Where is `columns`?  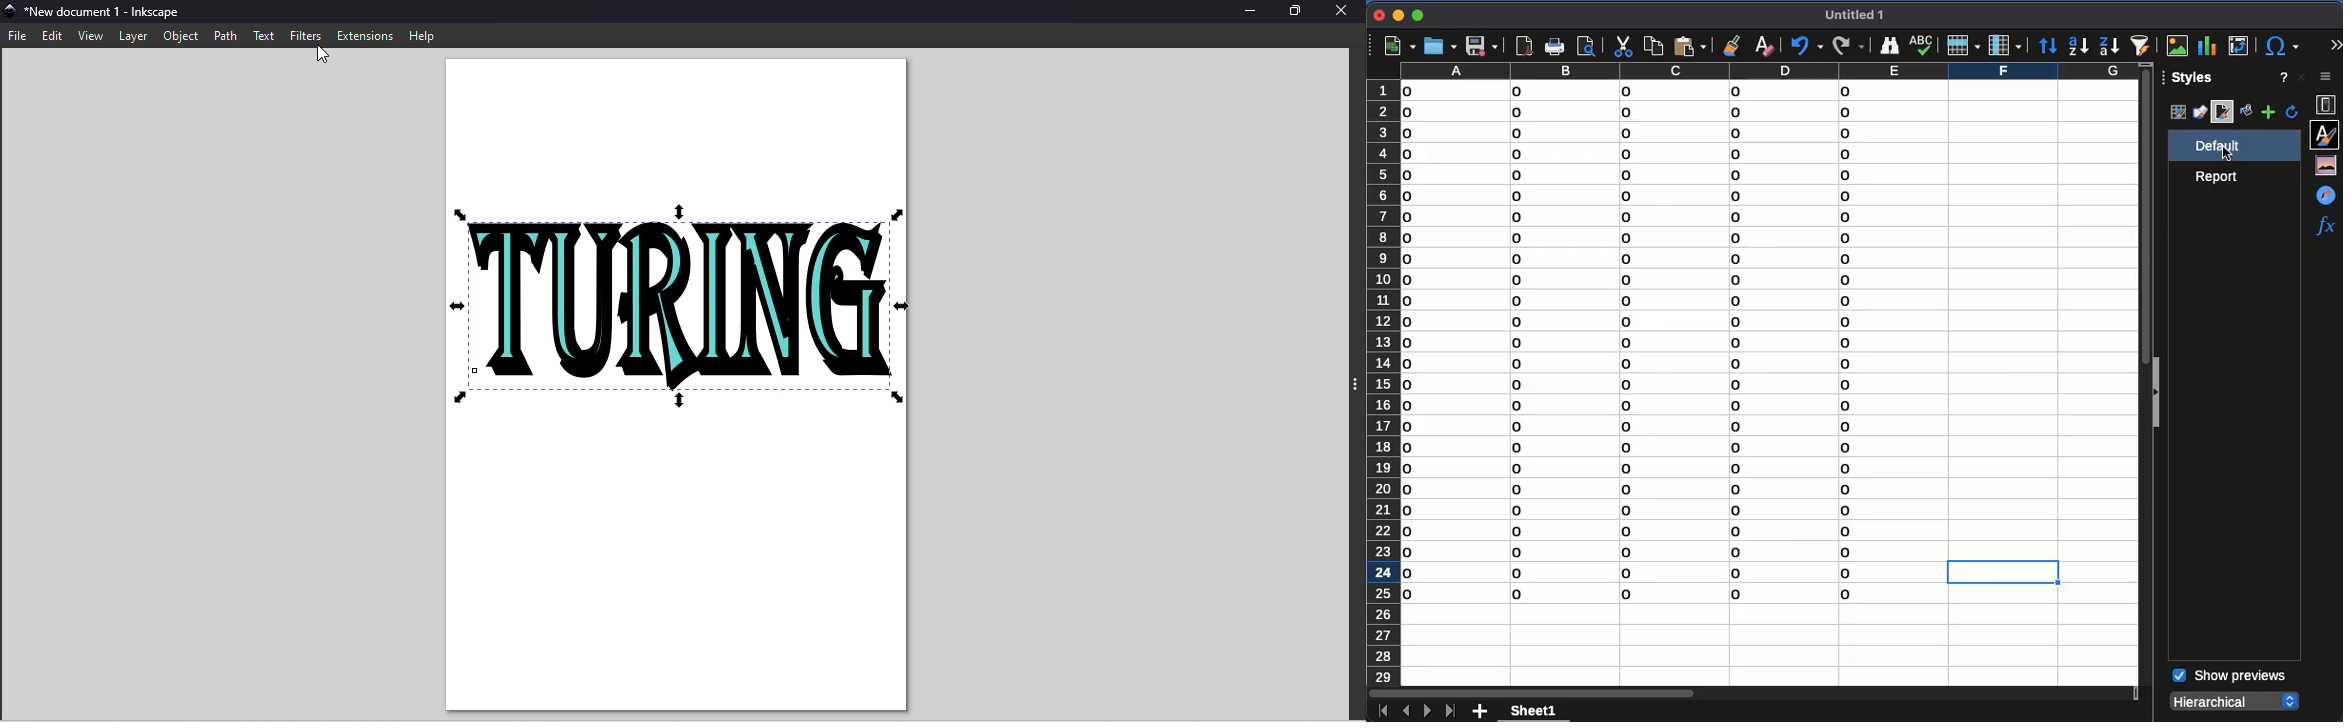
columns is located at coordinates (1765, 71).